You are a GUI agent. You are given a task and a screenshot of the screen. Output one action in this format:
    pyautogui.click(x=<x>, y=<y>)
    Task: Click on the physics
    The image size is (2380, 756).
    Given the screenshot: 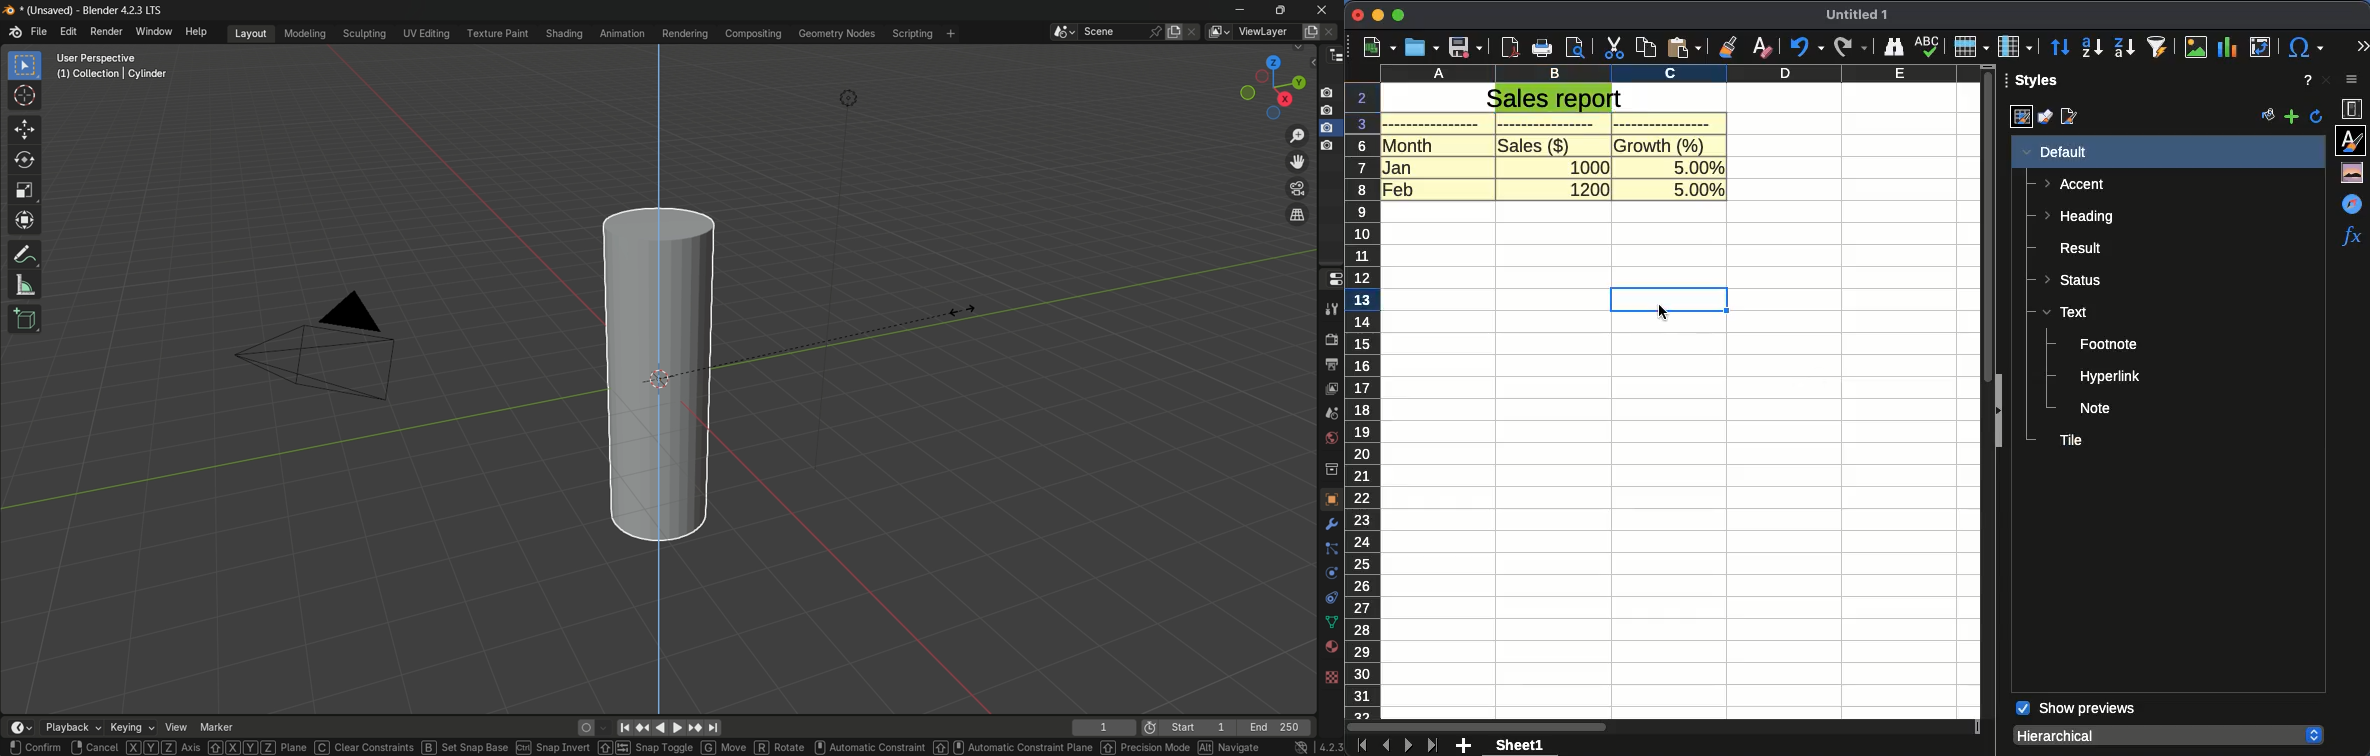 What is the action you would take?
    pyautogui.click(x=1330, y=575)
    